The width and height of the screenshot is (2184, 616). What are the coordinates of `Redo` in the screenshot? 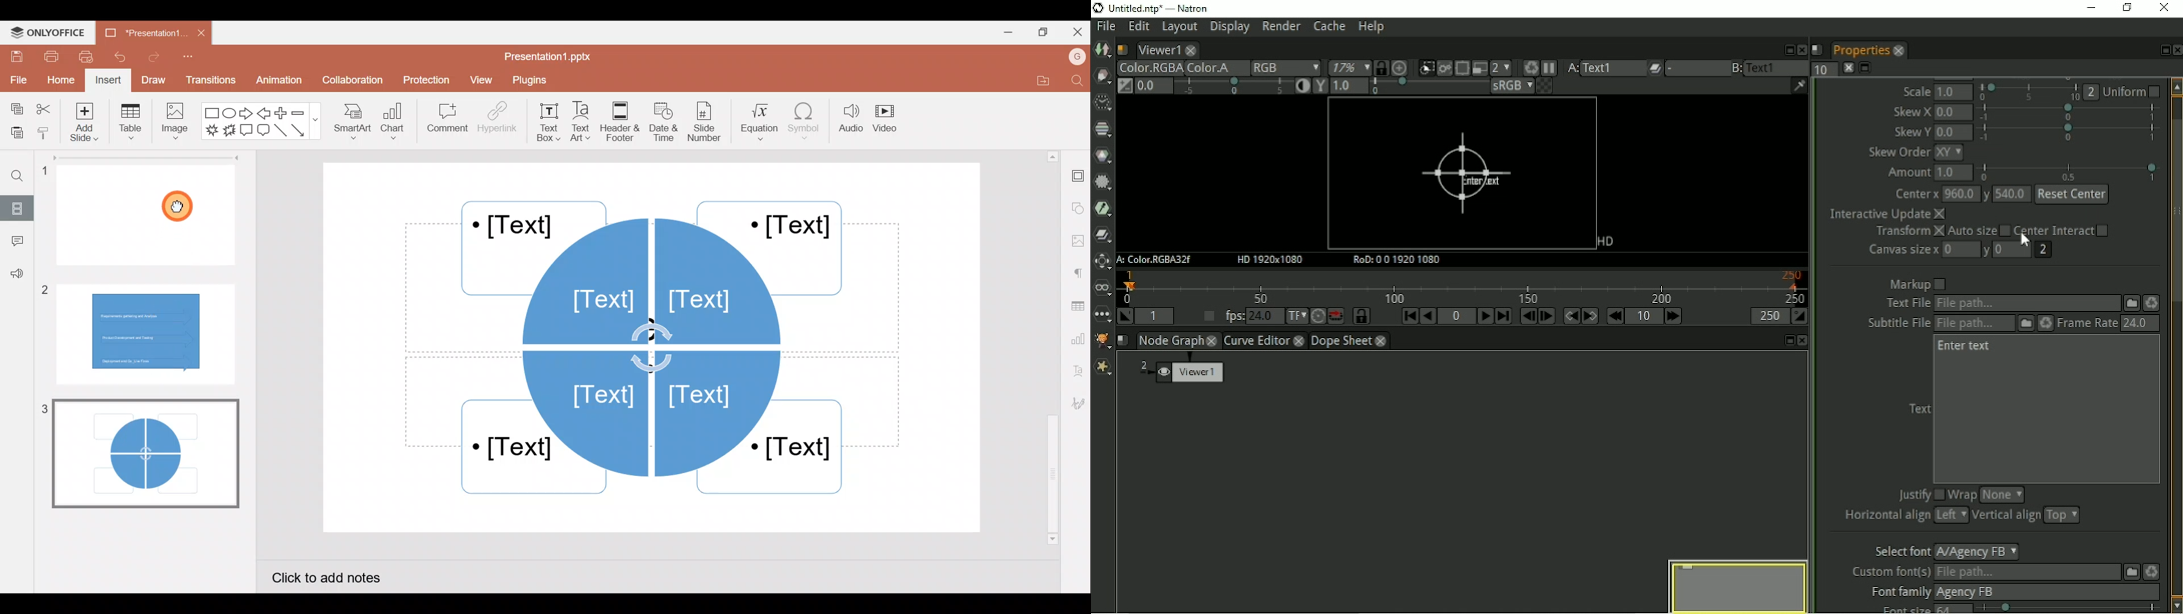 It's located at (151, 60).